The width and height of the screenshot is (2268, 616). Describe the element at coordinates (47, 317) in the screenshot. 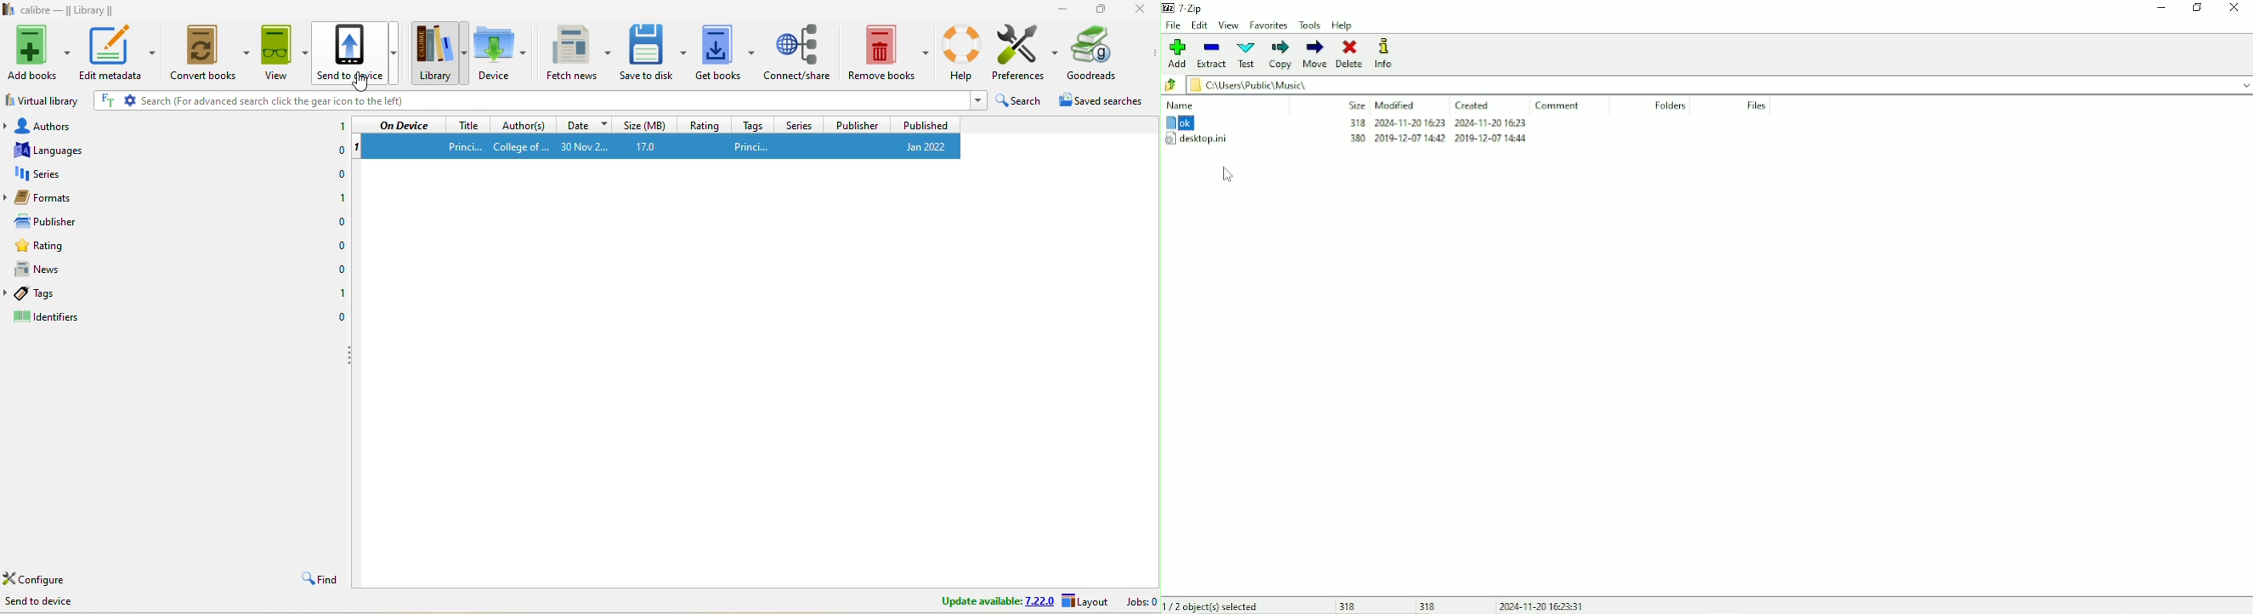

I see `identifiers` at that location.